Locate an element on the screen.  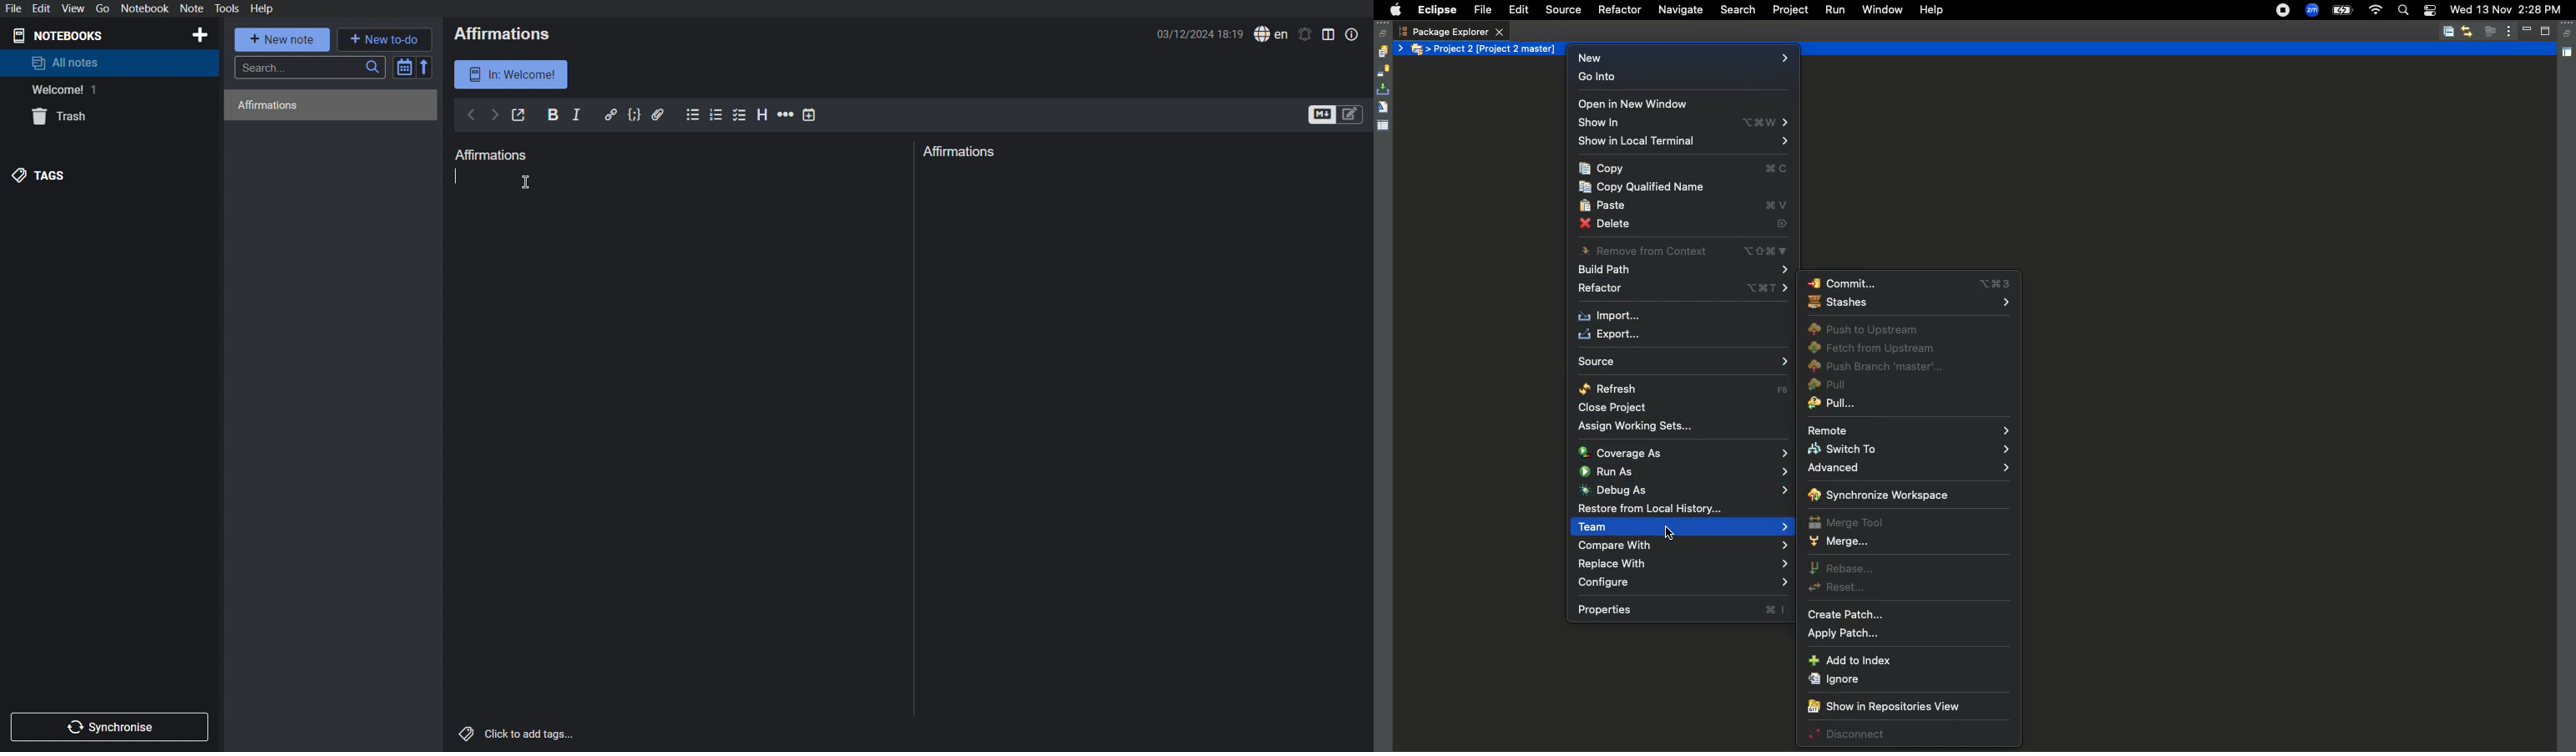
Divider is located at coordinates (915, 445).